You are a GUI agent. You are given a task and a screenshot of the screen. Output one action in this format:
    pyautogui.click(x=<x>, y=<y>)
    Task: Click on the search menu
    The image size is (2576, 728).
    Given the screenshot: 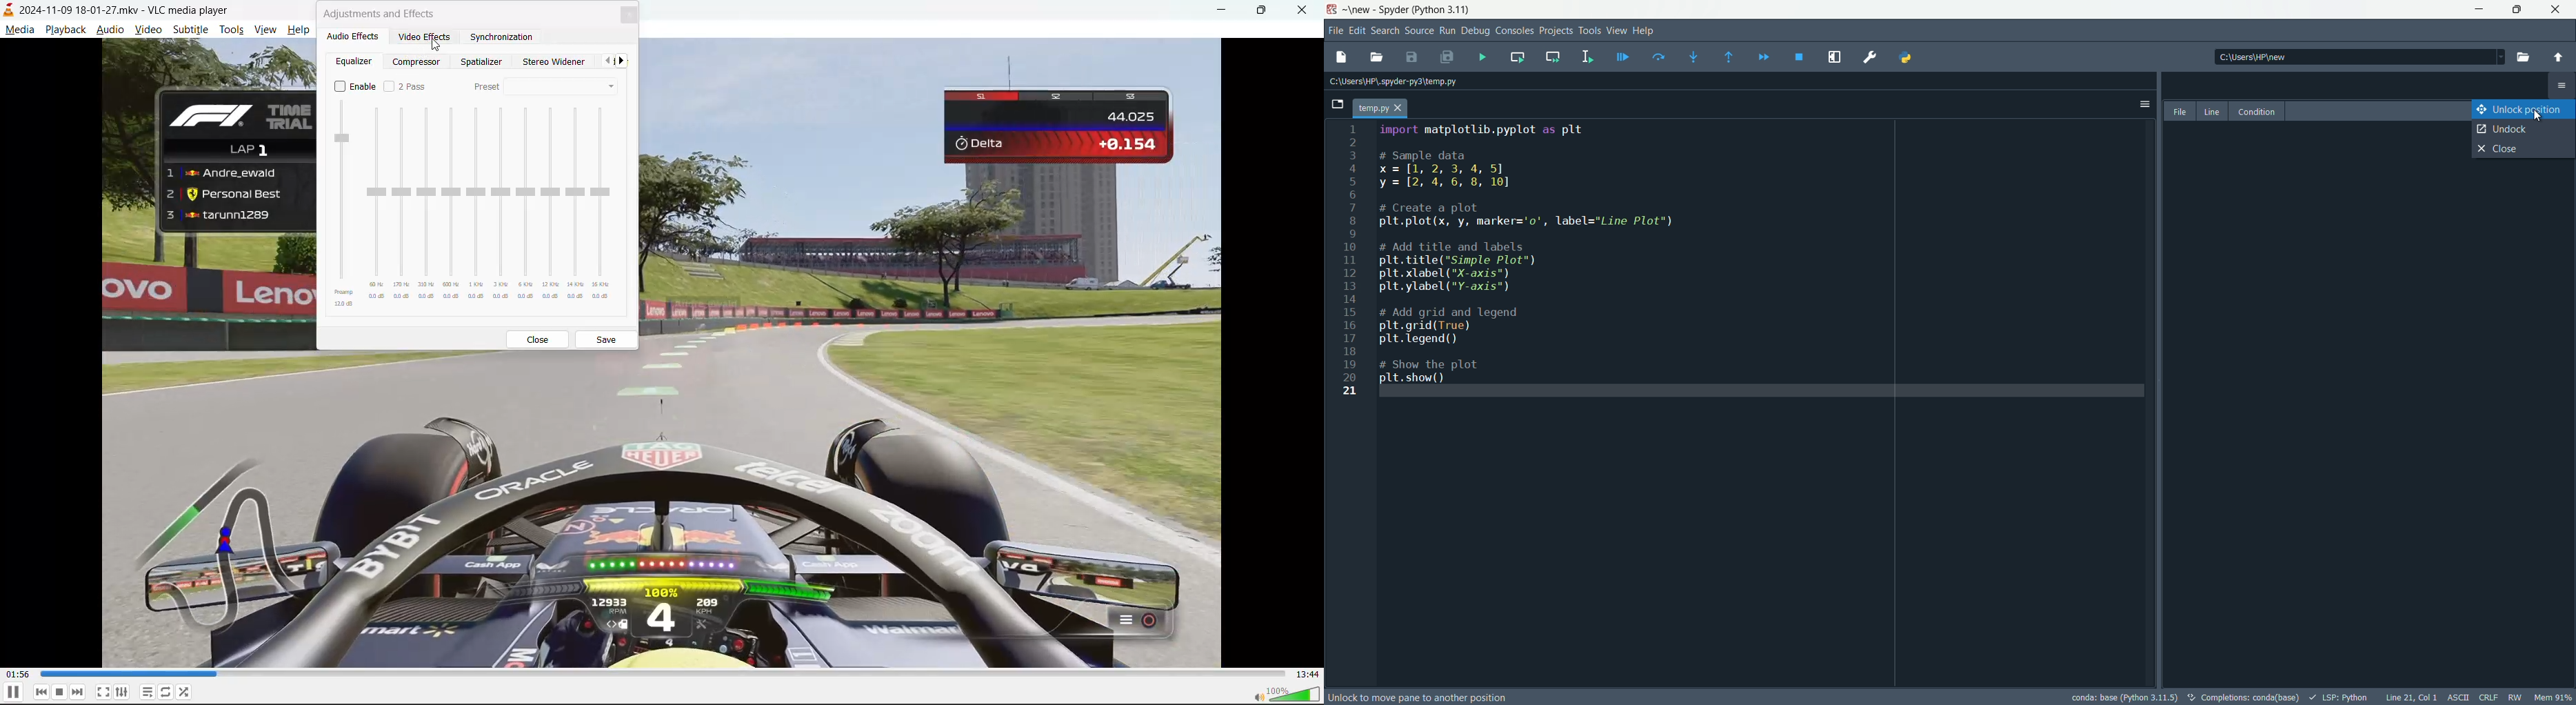 What is the action you would take?
    pyautogui.click(x=1386, y=31)
    